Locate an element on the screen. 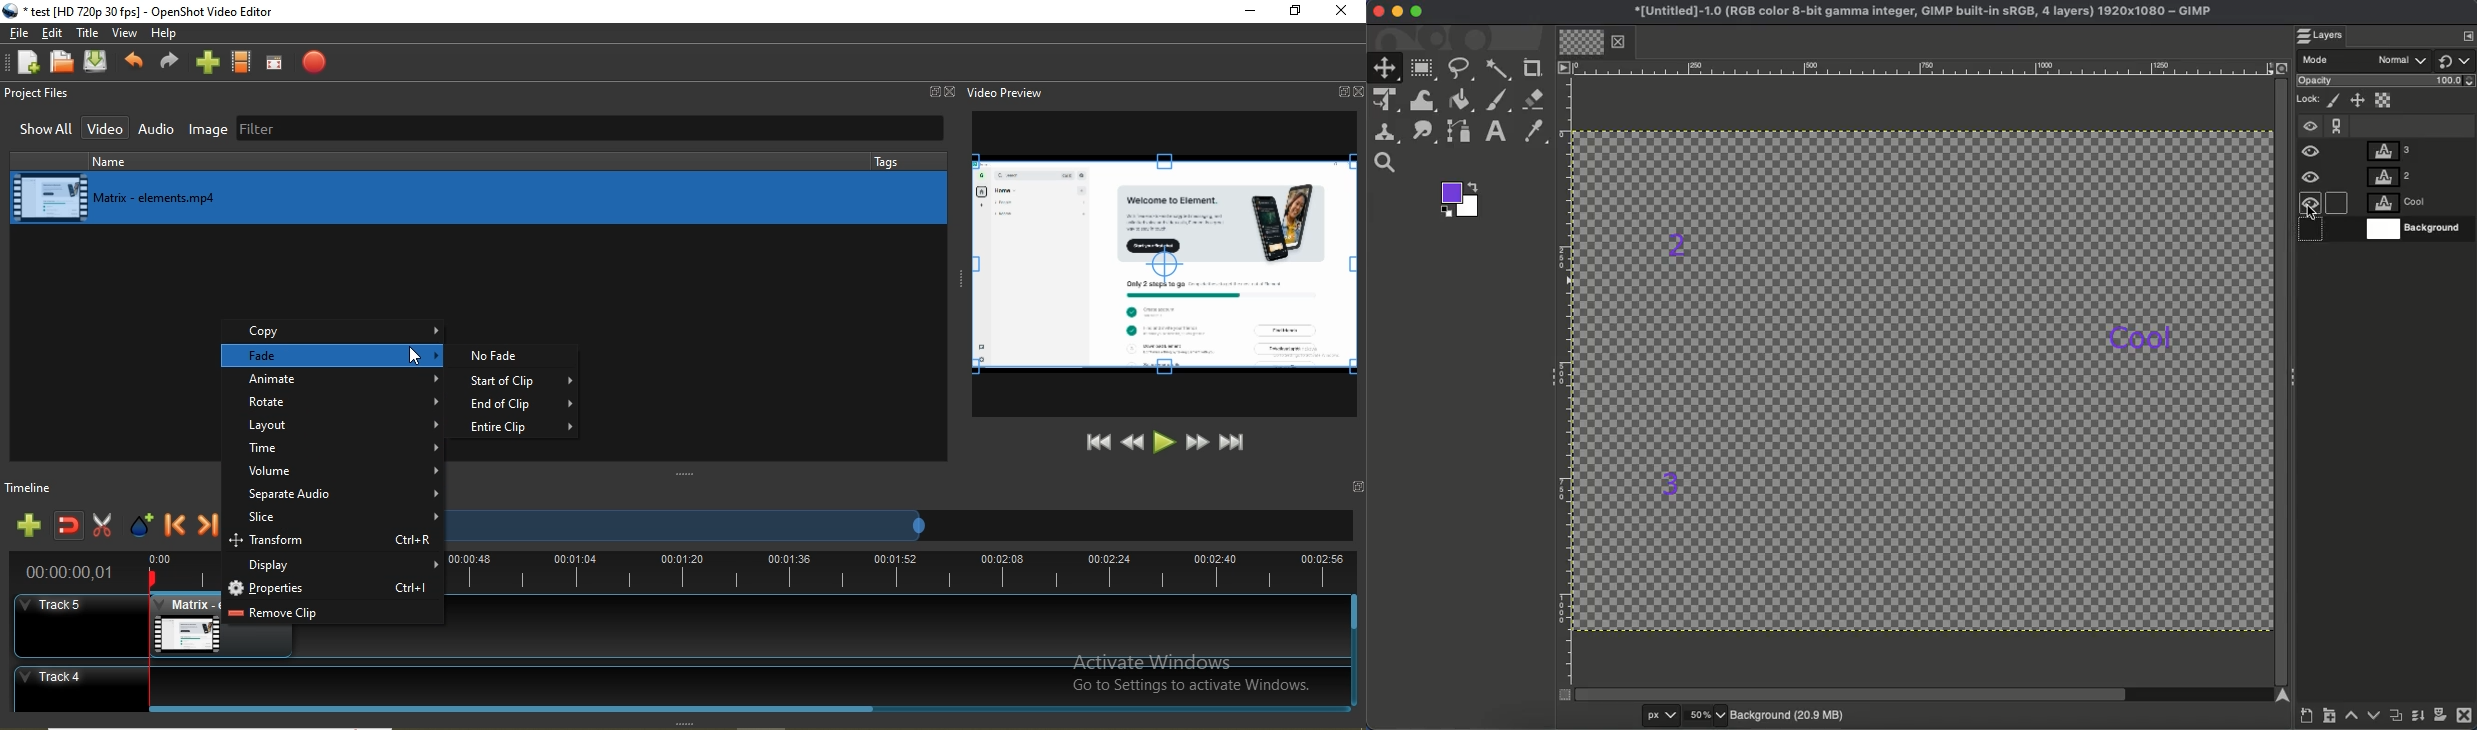 This screenshot has width=2492, height=756. Undo is located at coordinates (136, 63).